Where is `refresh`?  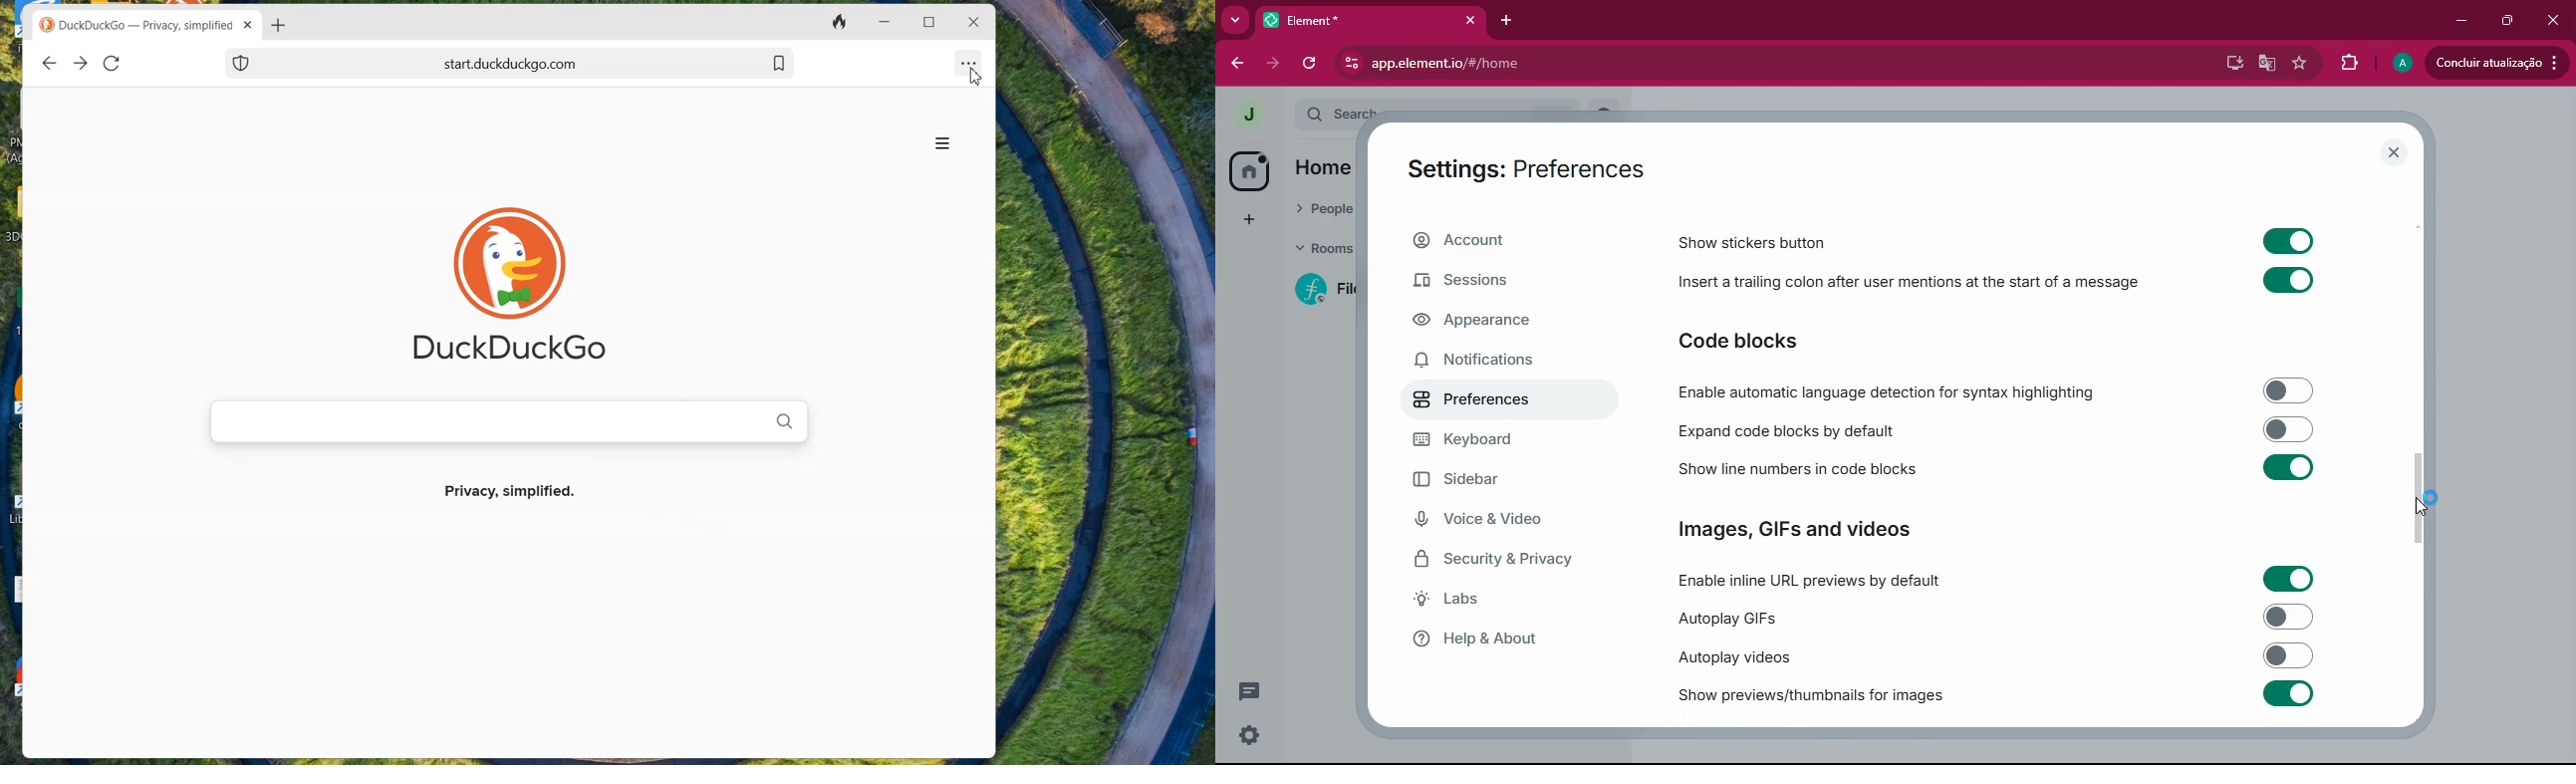 refresh is located at coordinates (1307, 64).